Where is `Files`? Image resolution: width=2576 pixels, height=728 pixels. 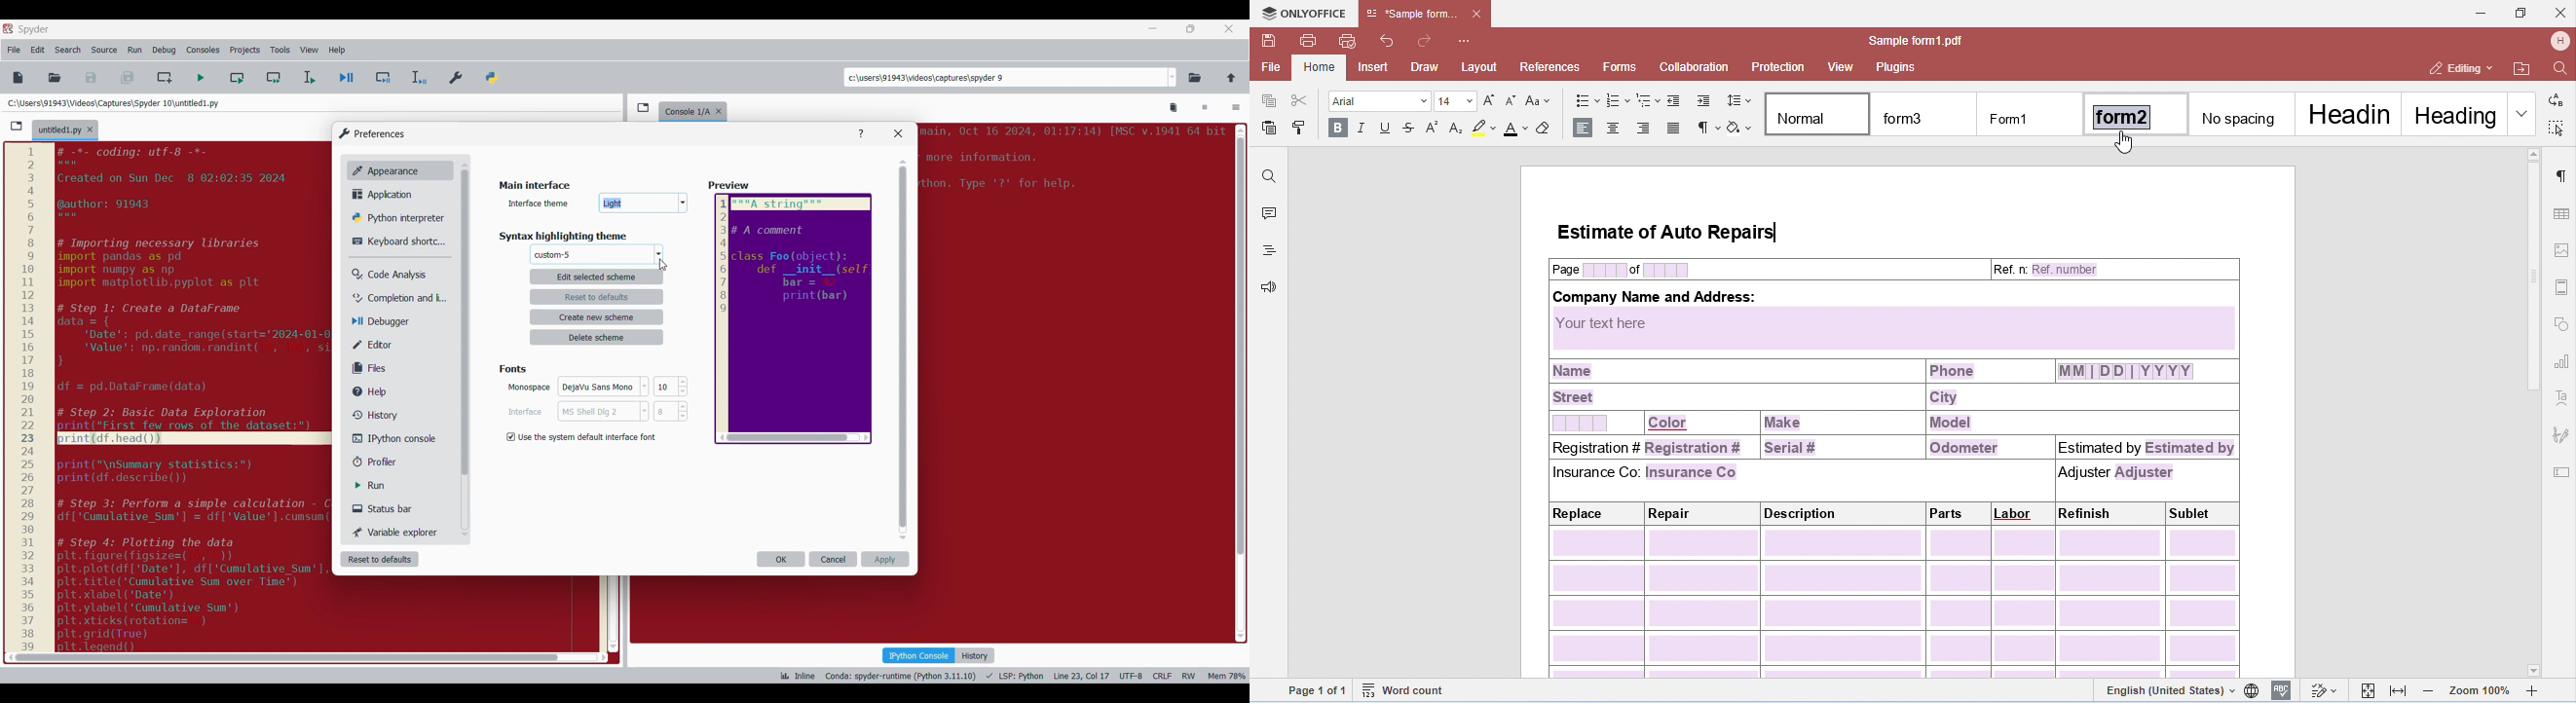 Files is located at coordinates (372, 368).